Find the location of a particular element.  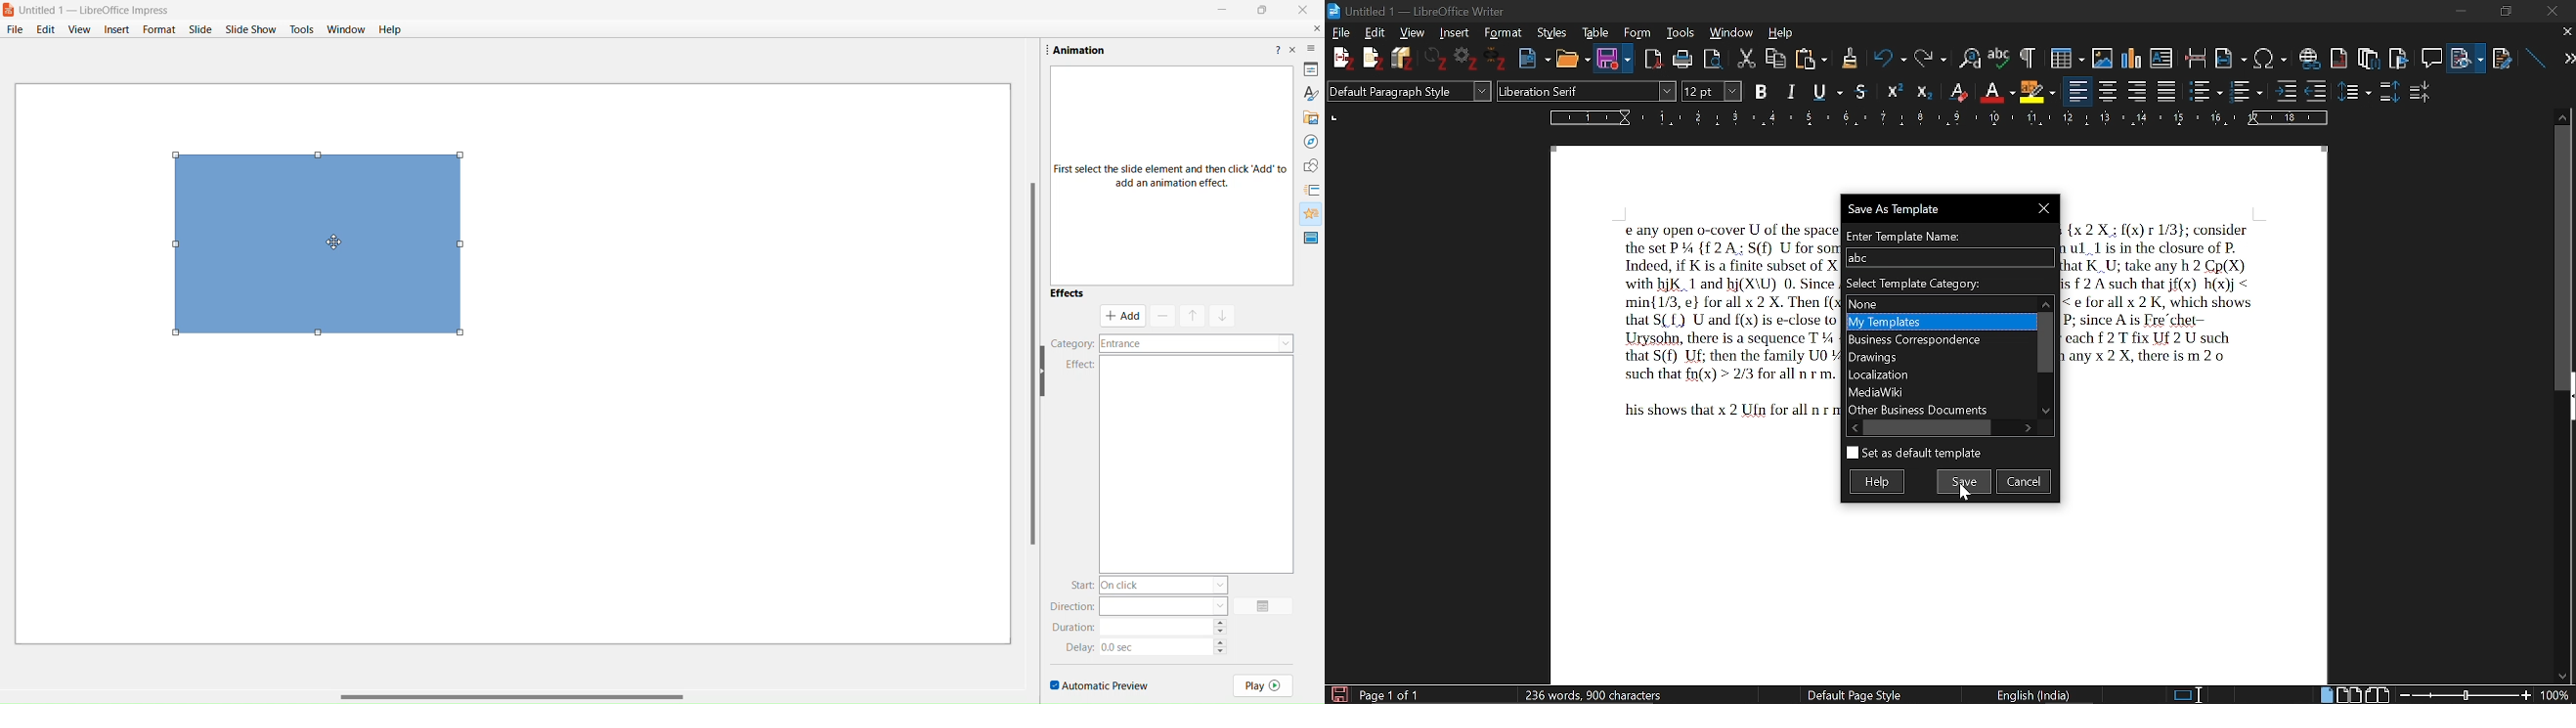

Insert symbol is located at coordinates (2271, 57).